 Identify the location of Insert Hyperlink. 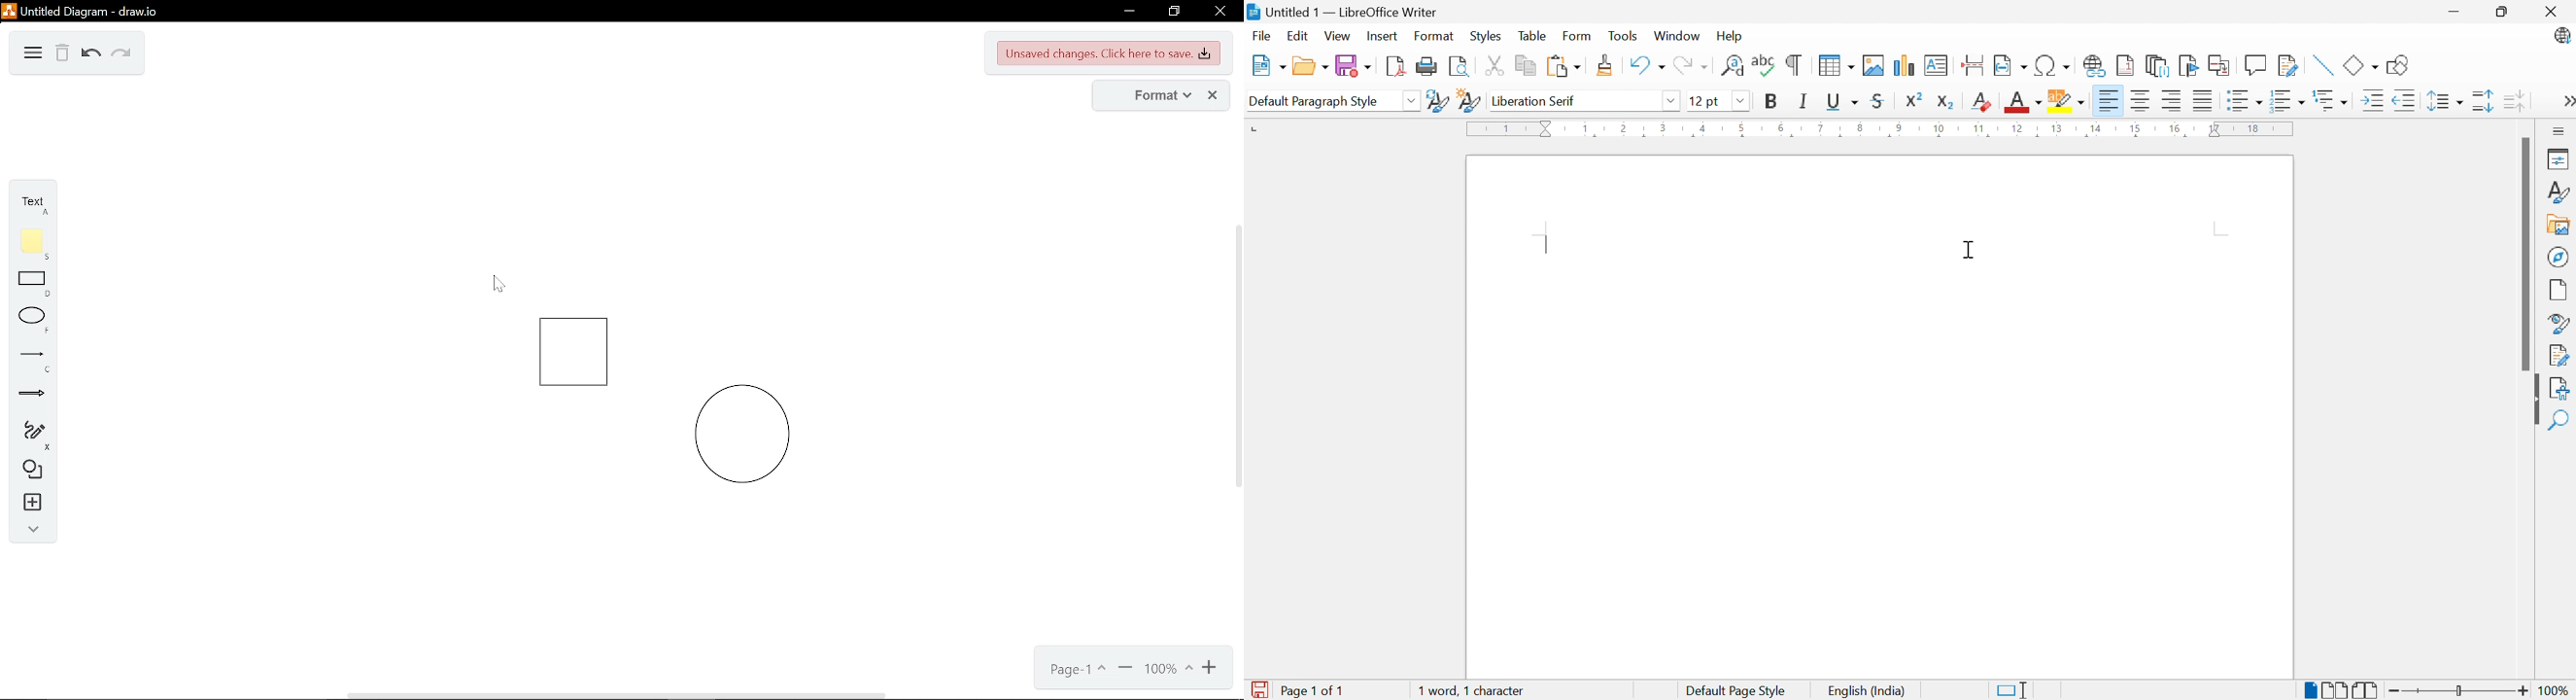
(2093, 65).